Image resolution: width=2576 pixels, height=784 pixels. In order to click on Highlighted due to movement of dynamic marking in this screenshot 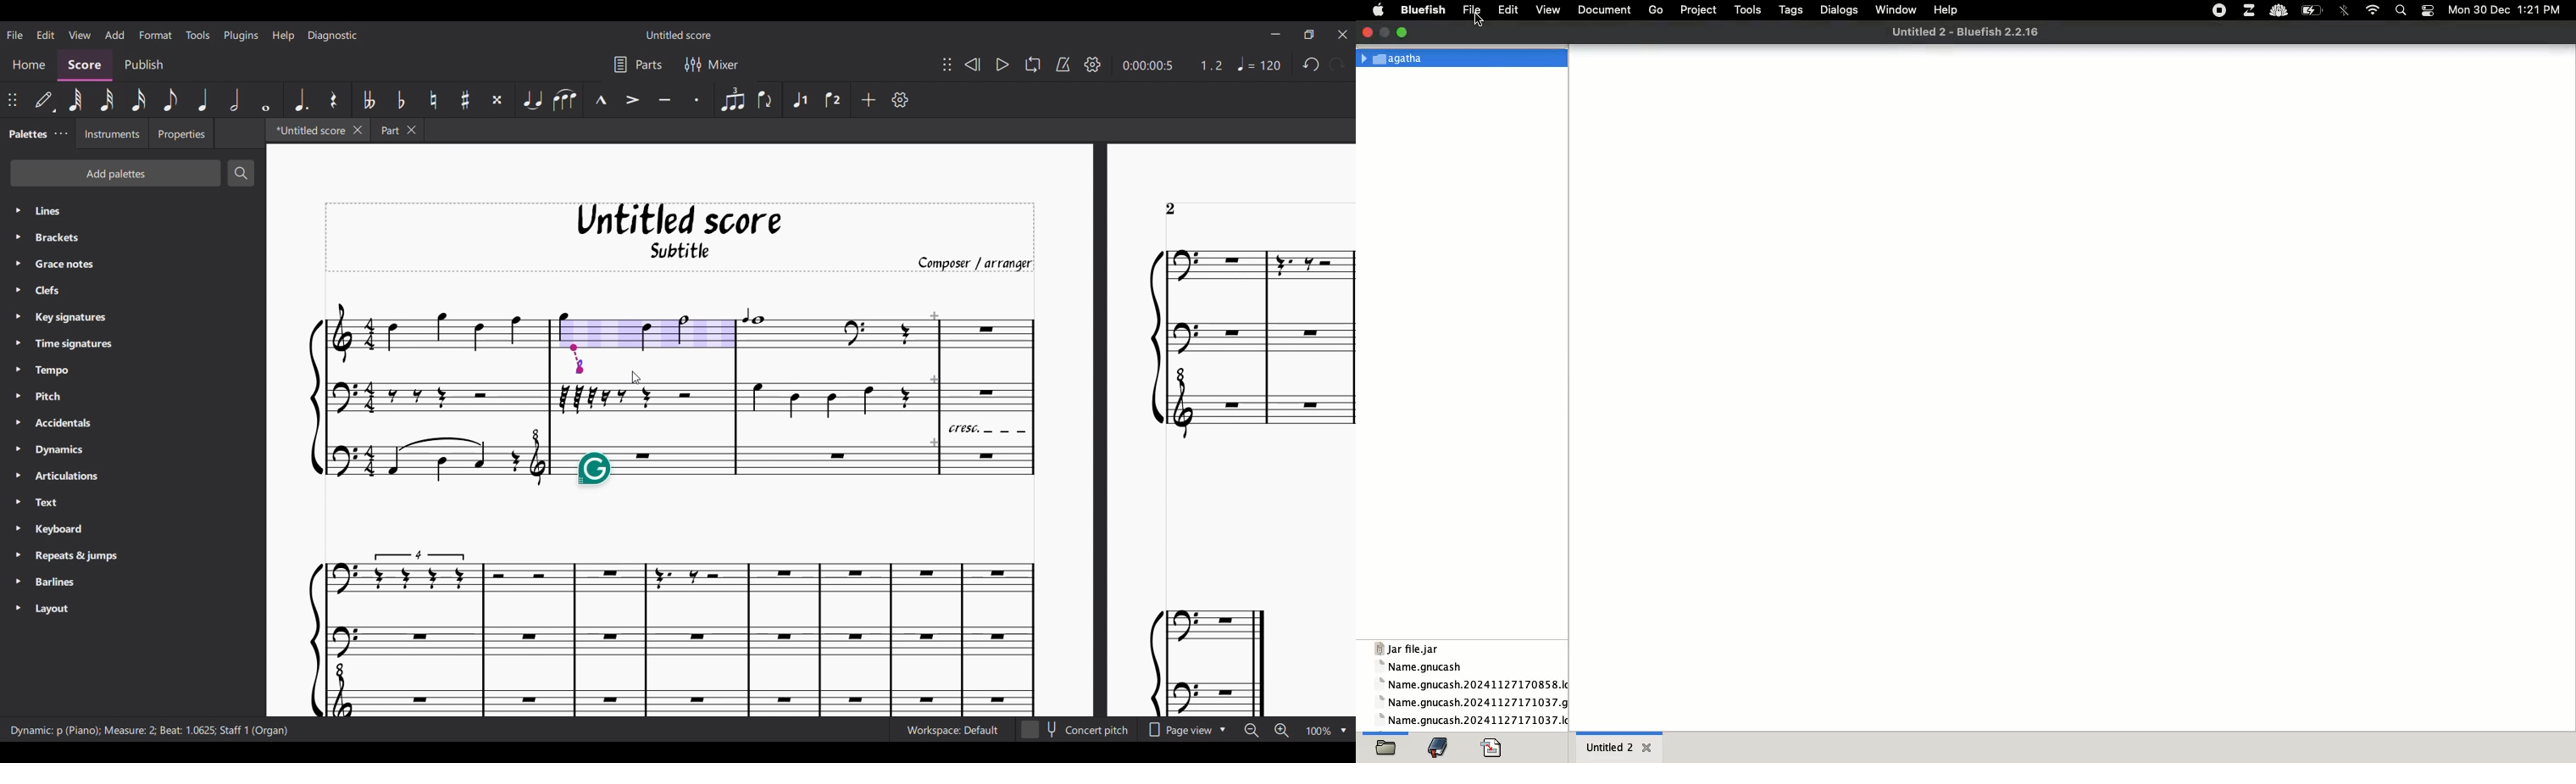, I will do `click(643, 331)`.